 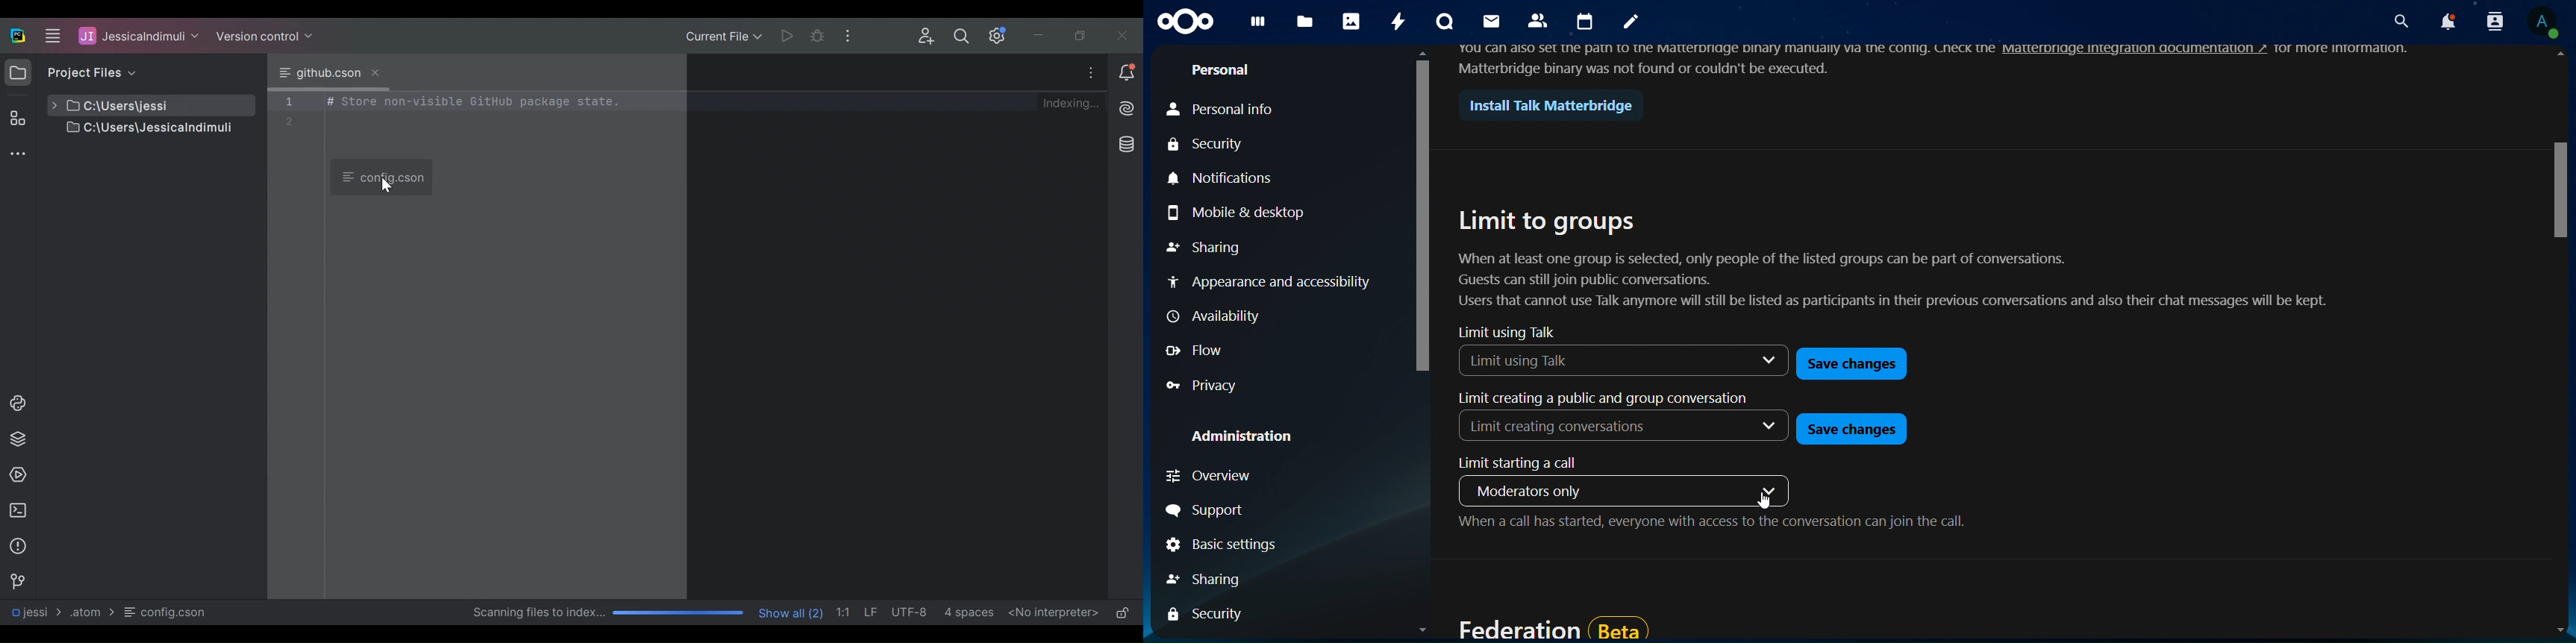 What do you see at coordinates (1552, 627) in the screenshot?
I see `federation` at bounding box center [1552, 627].